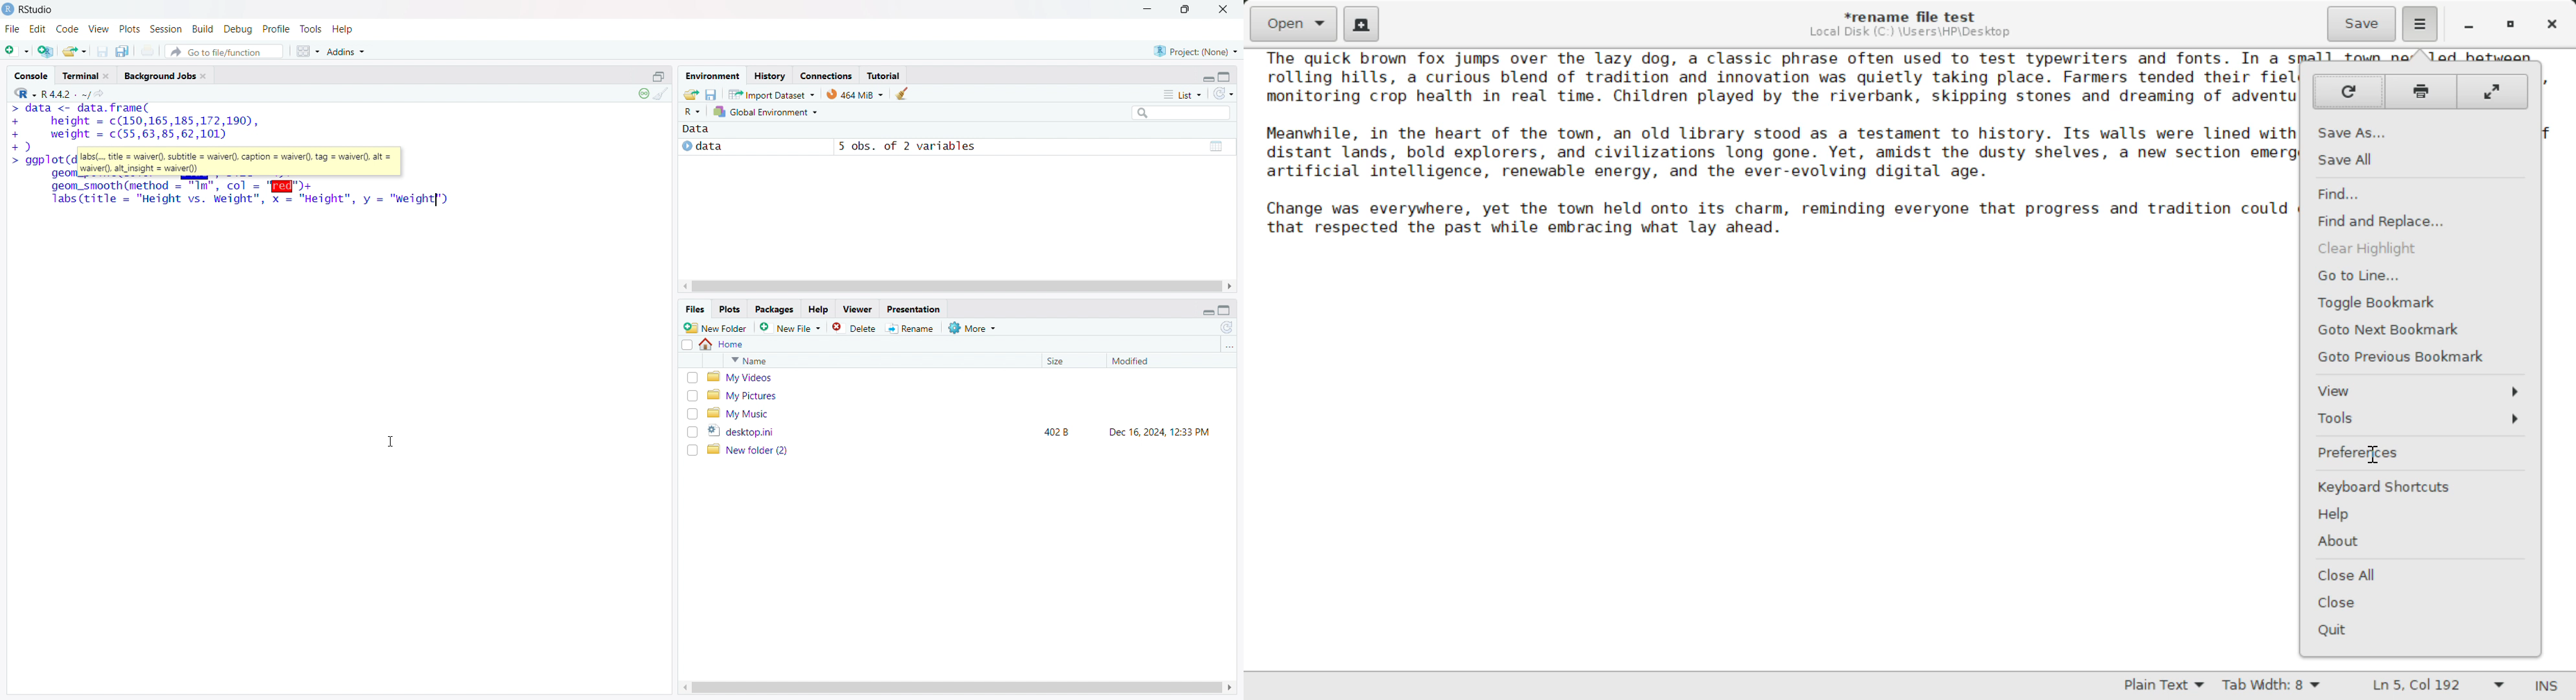 The height and width of the screenshot is (700, 2576). I want to click on select entry, so click(687, 345).